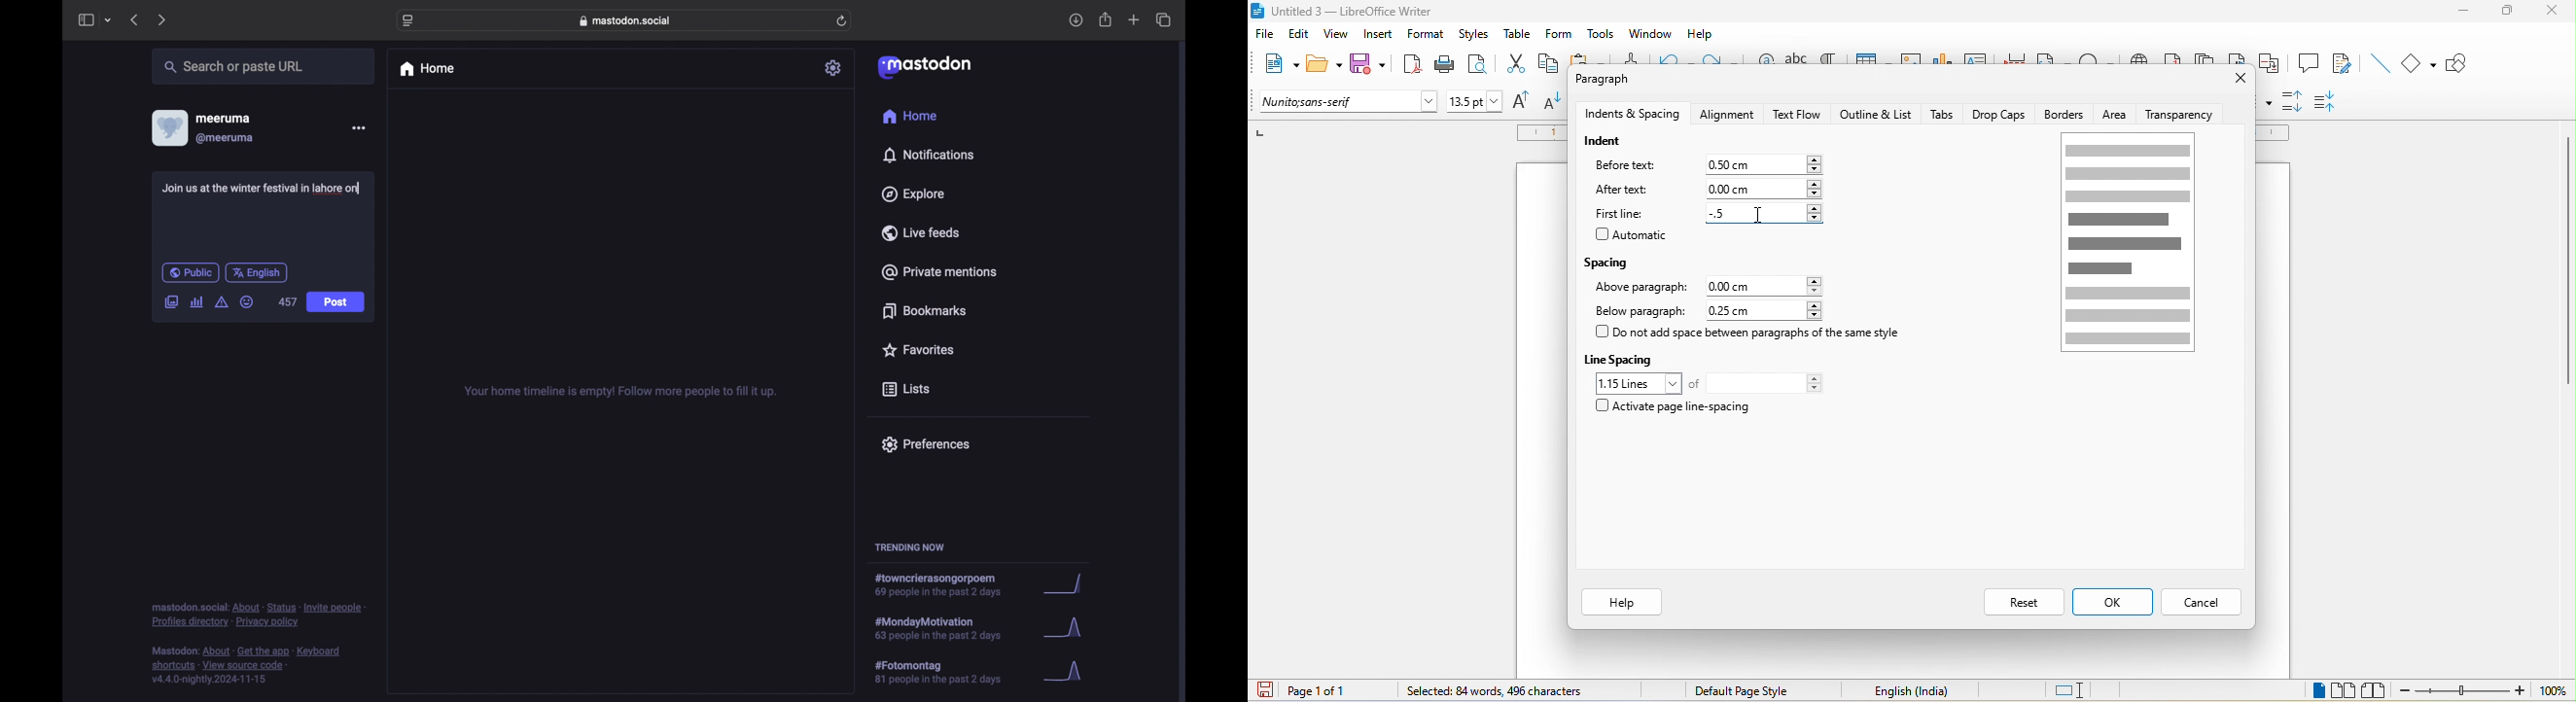  I want to click on new tab, so click(1134, 20).